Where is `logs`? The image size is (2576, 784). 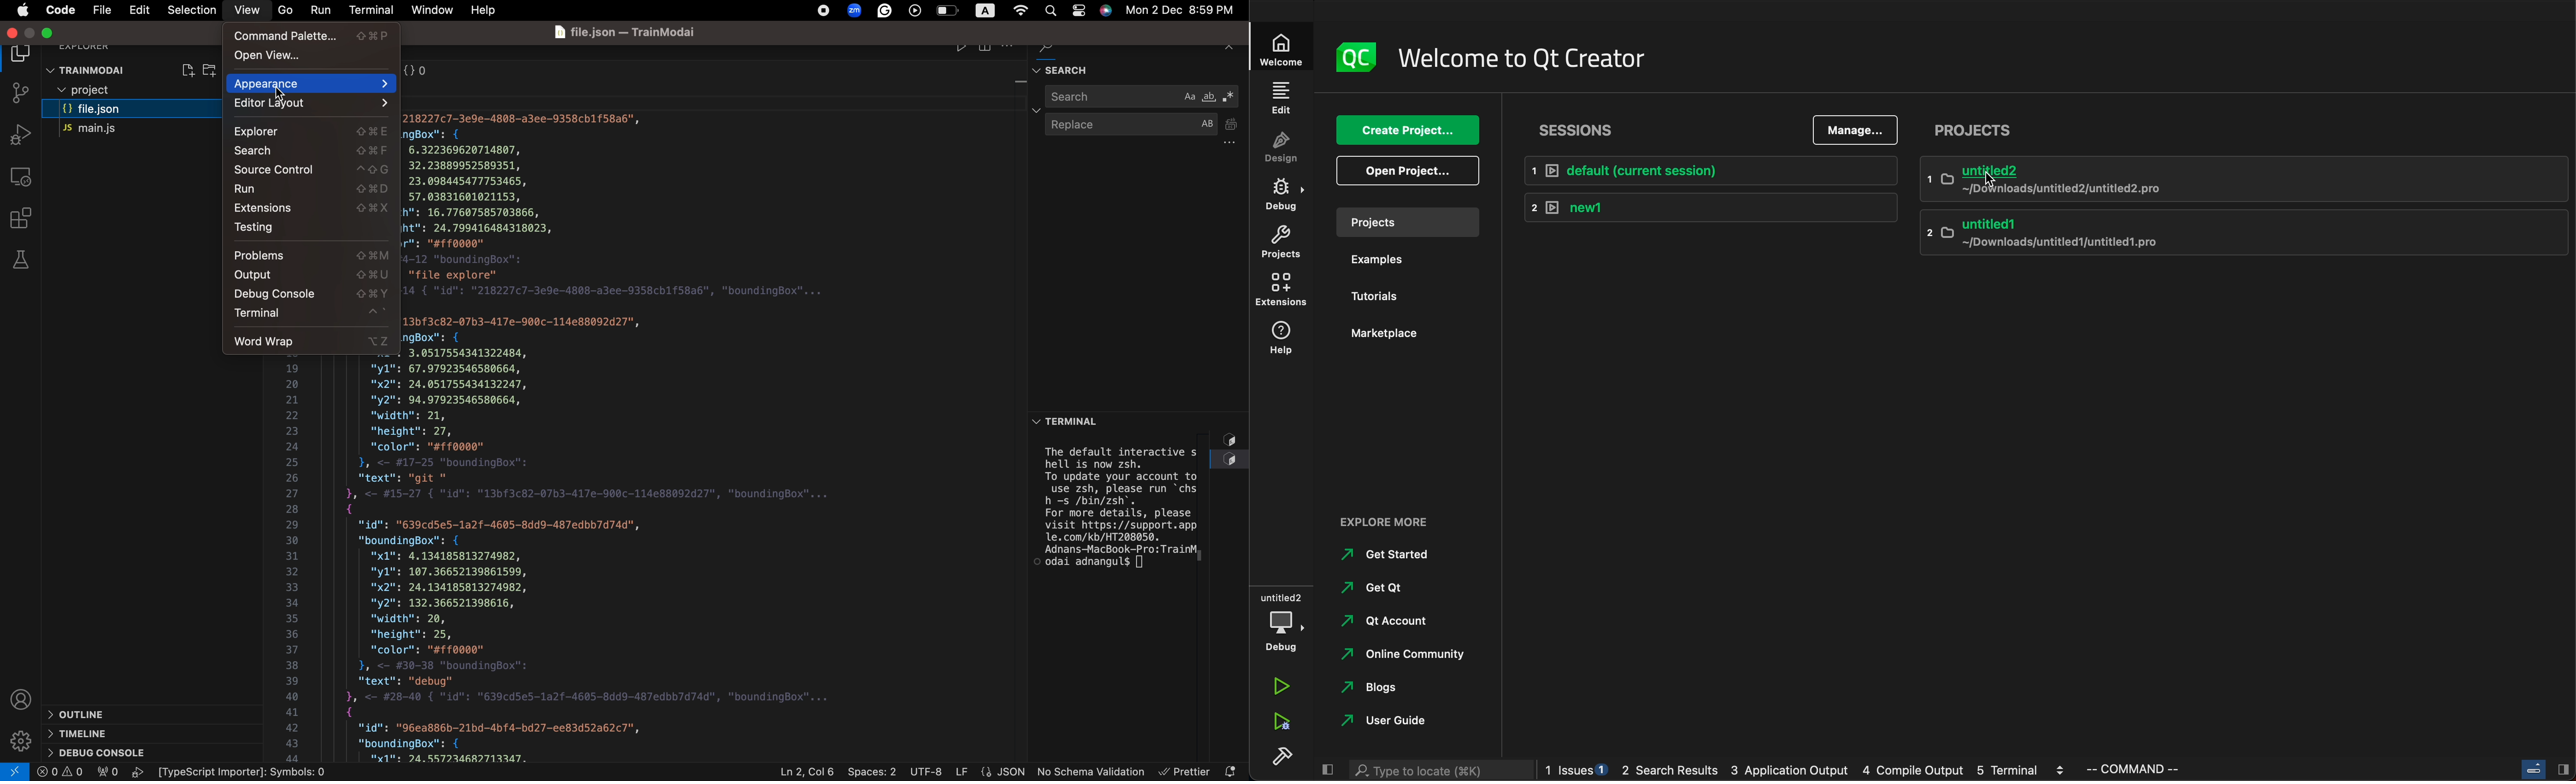
logs is located at coordinates (1864, 769).